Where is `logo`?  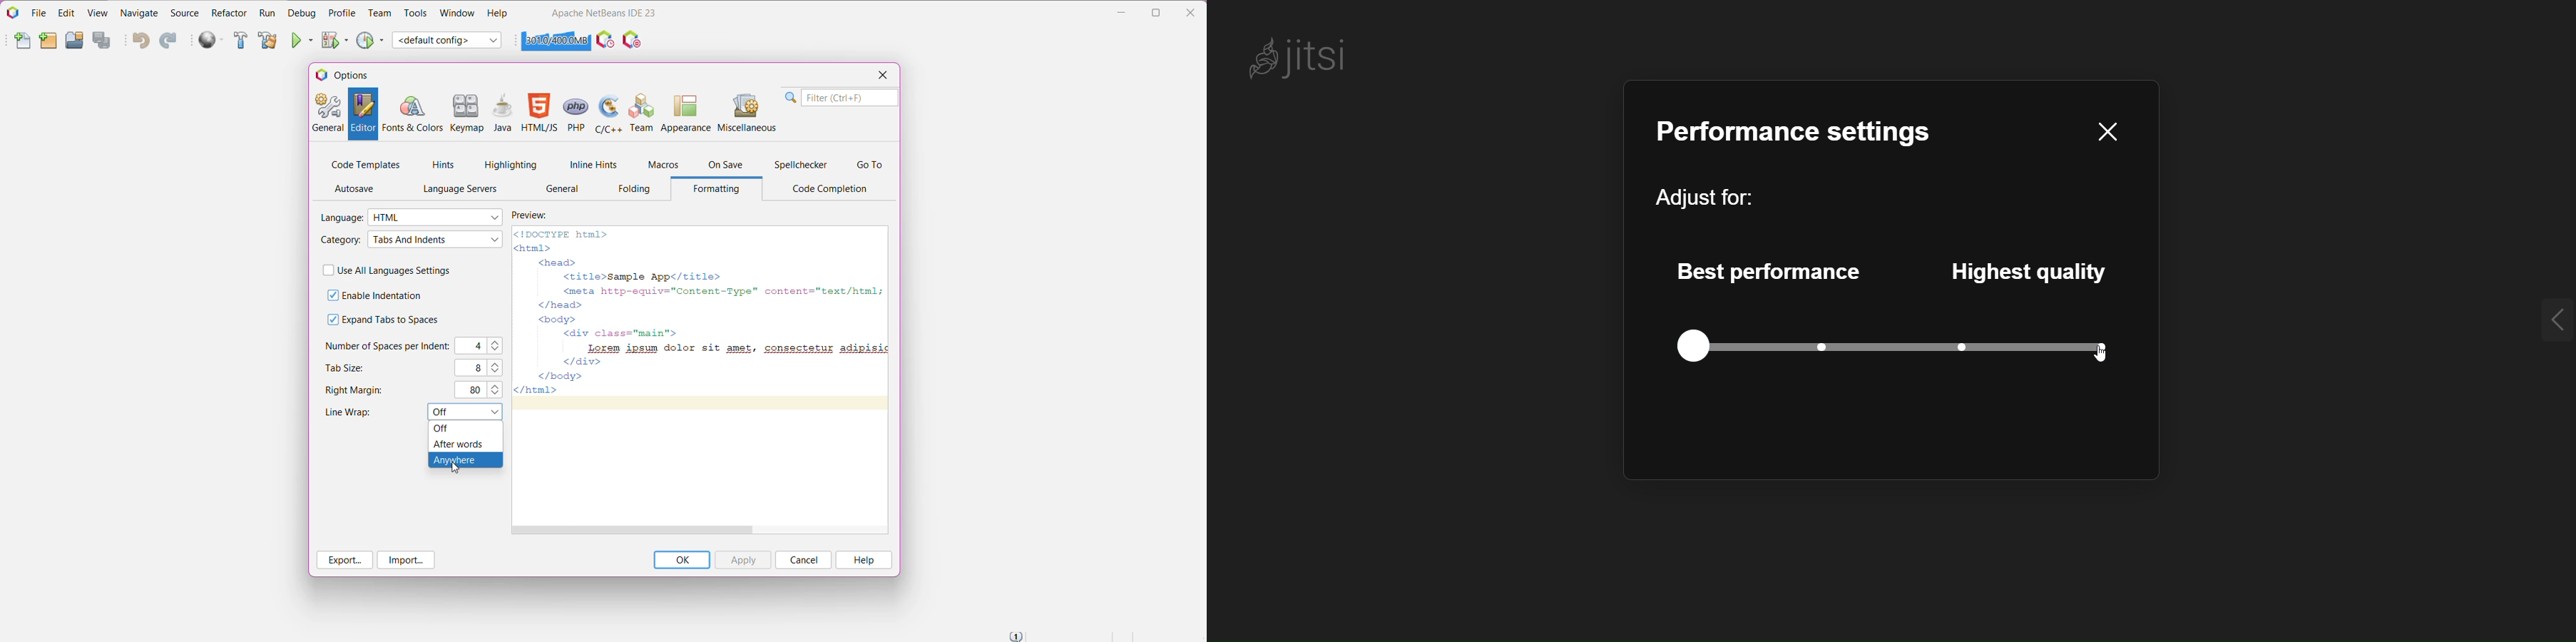 logo is located at coordinates (321, 75).